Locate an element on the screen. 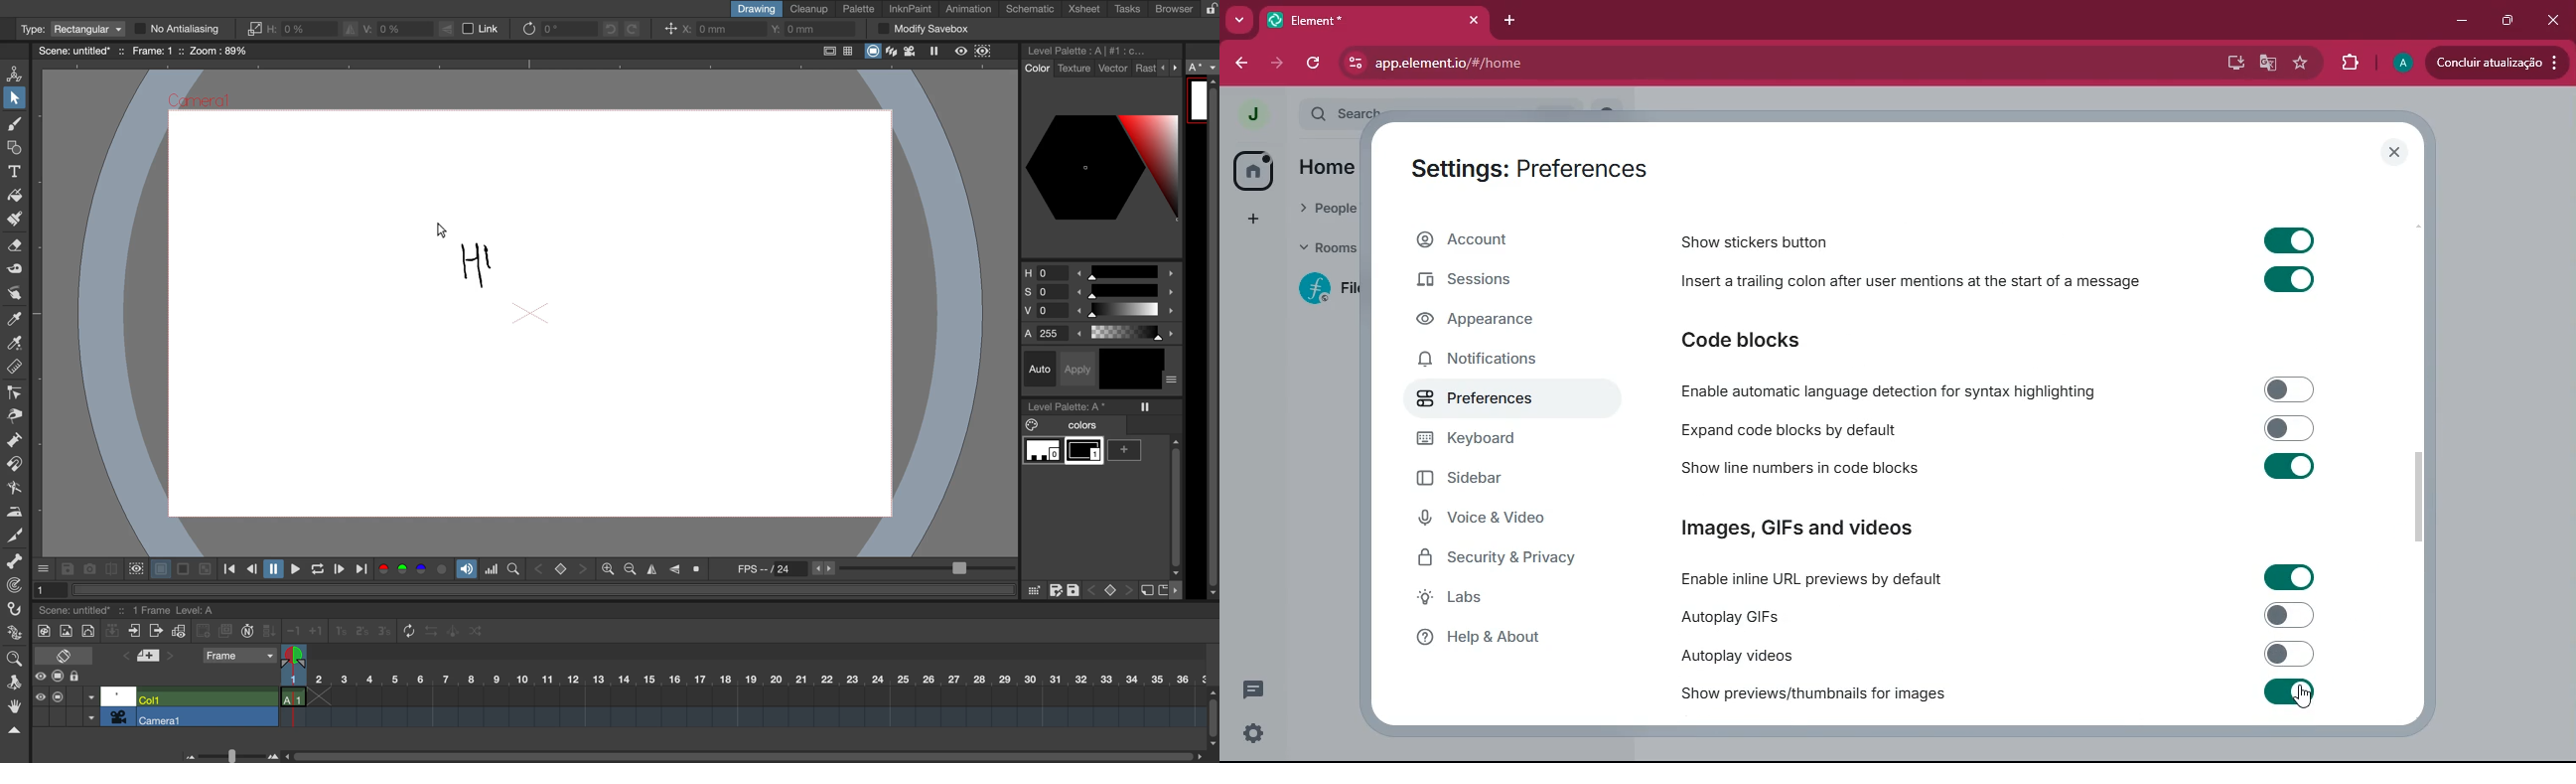  Keyboard is located at coordinates (1489, 439).